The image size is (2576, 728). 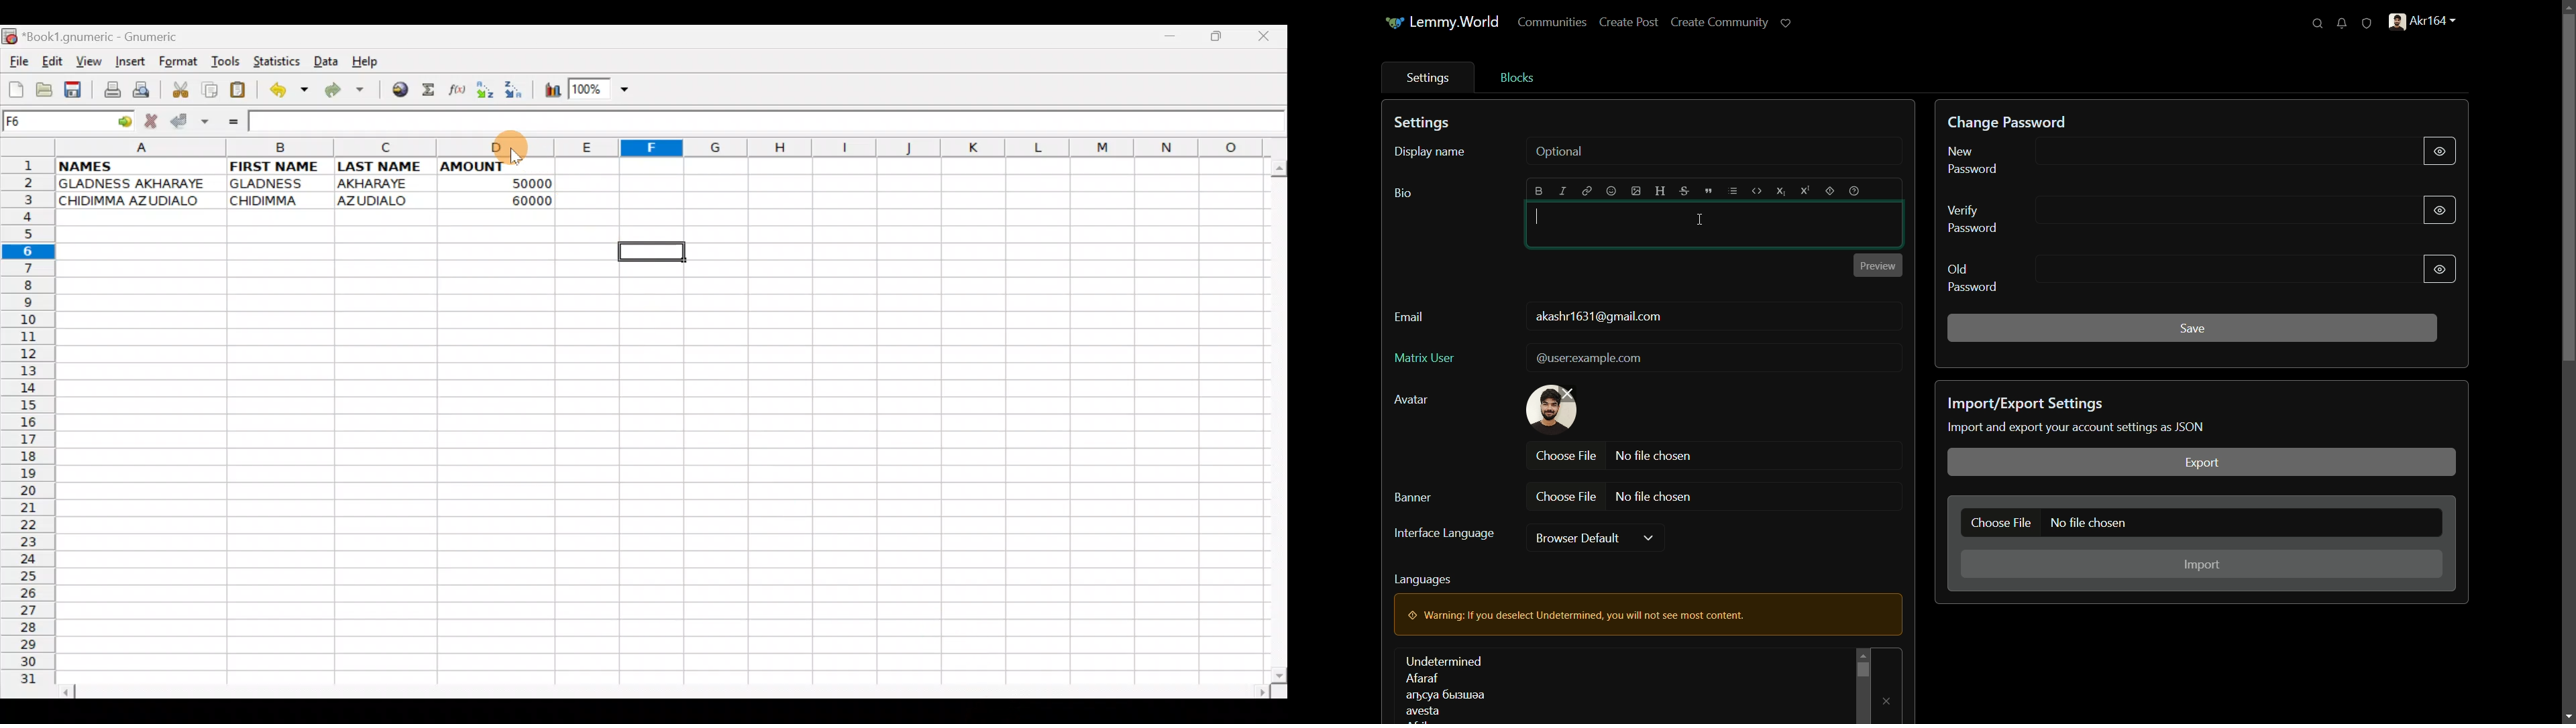 What do you see at coordinates (2224, 269) in the screenshot?
I see `old password input line` at bounding box center [2224, 269].